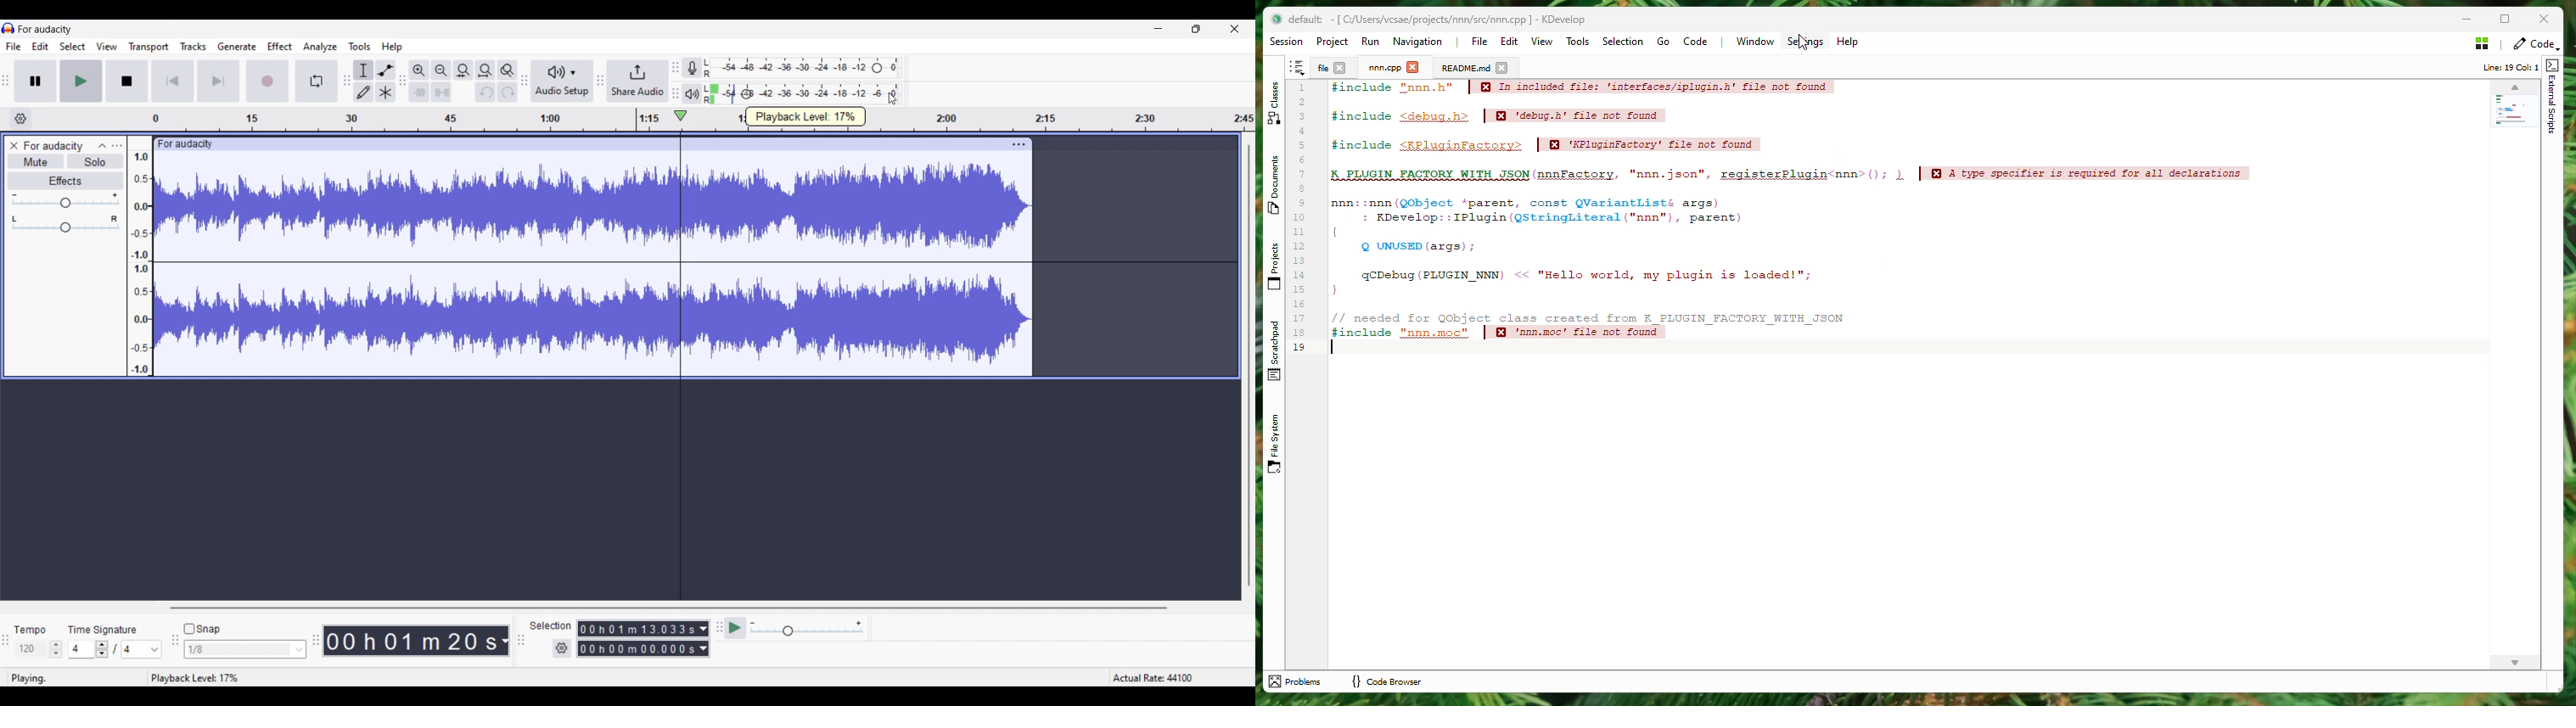 Image resolution: width=2576 pixels, height=728 pixels. I want to click on selection, so click(551, 625).